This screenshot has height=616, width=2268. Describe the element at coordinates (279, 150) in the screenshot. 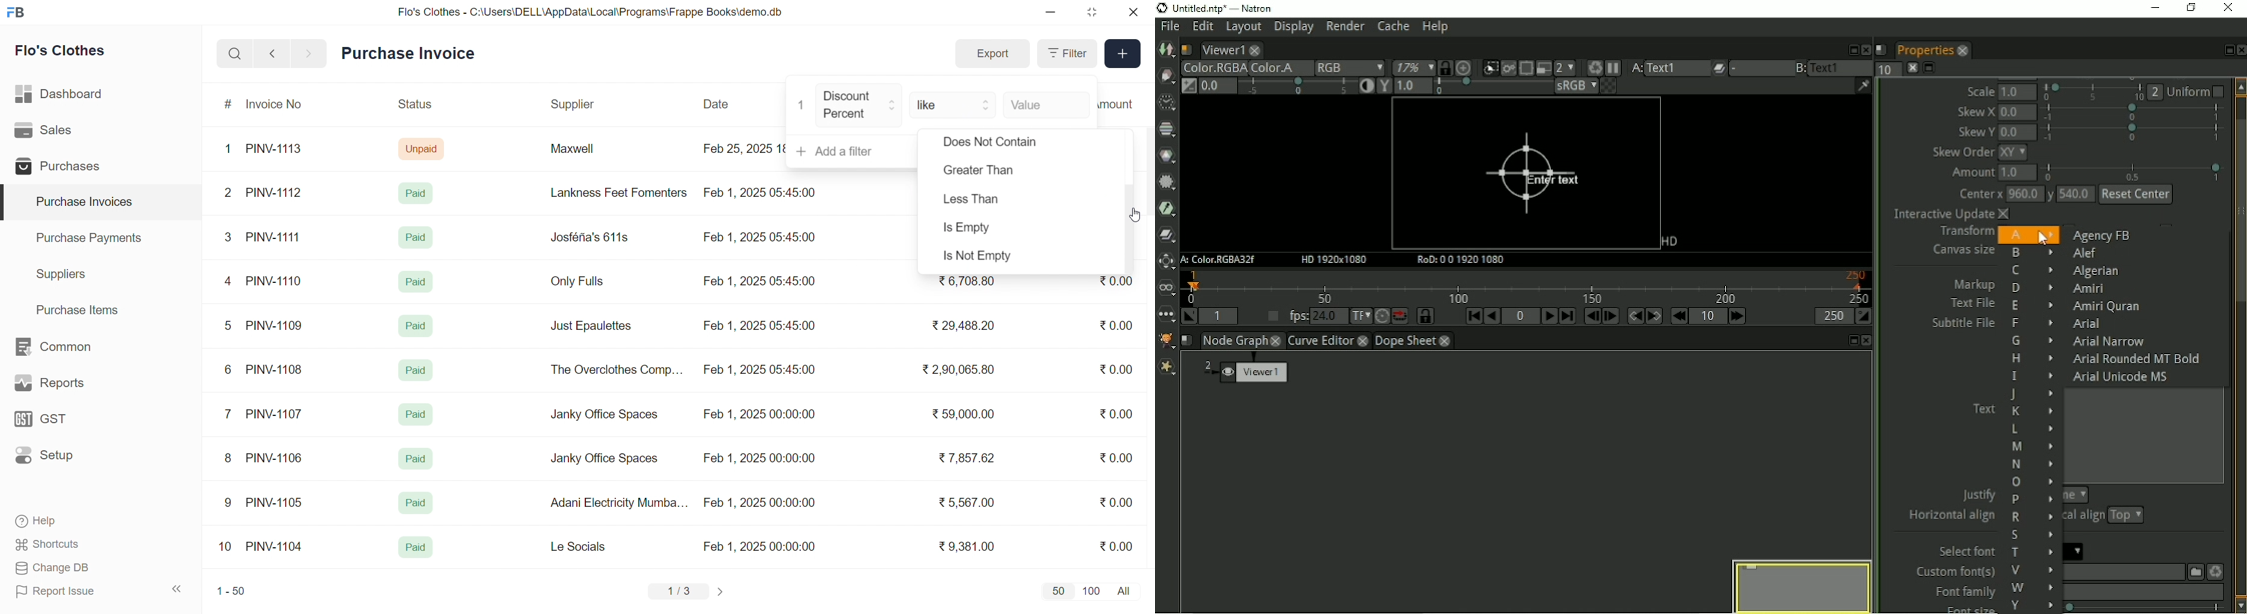

I see `PINV-1113` at that location.